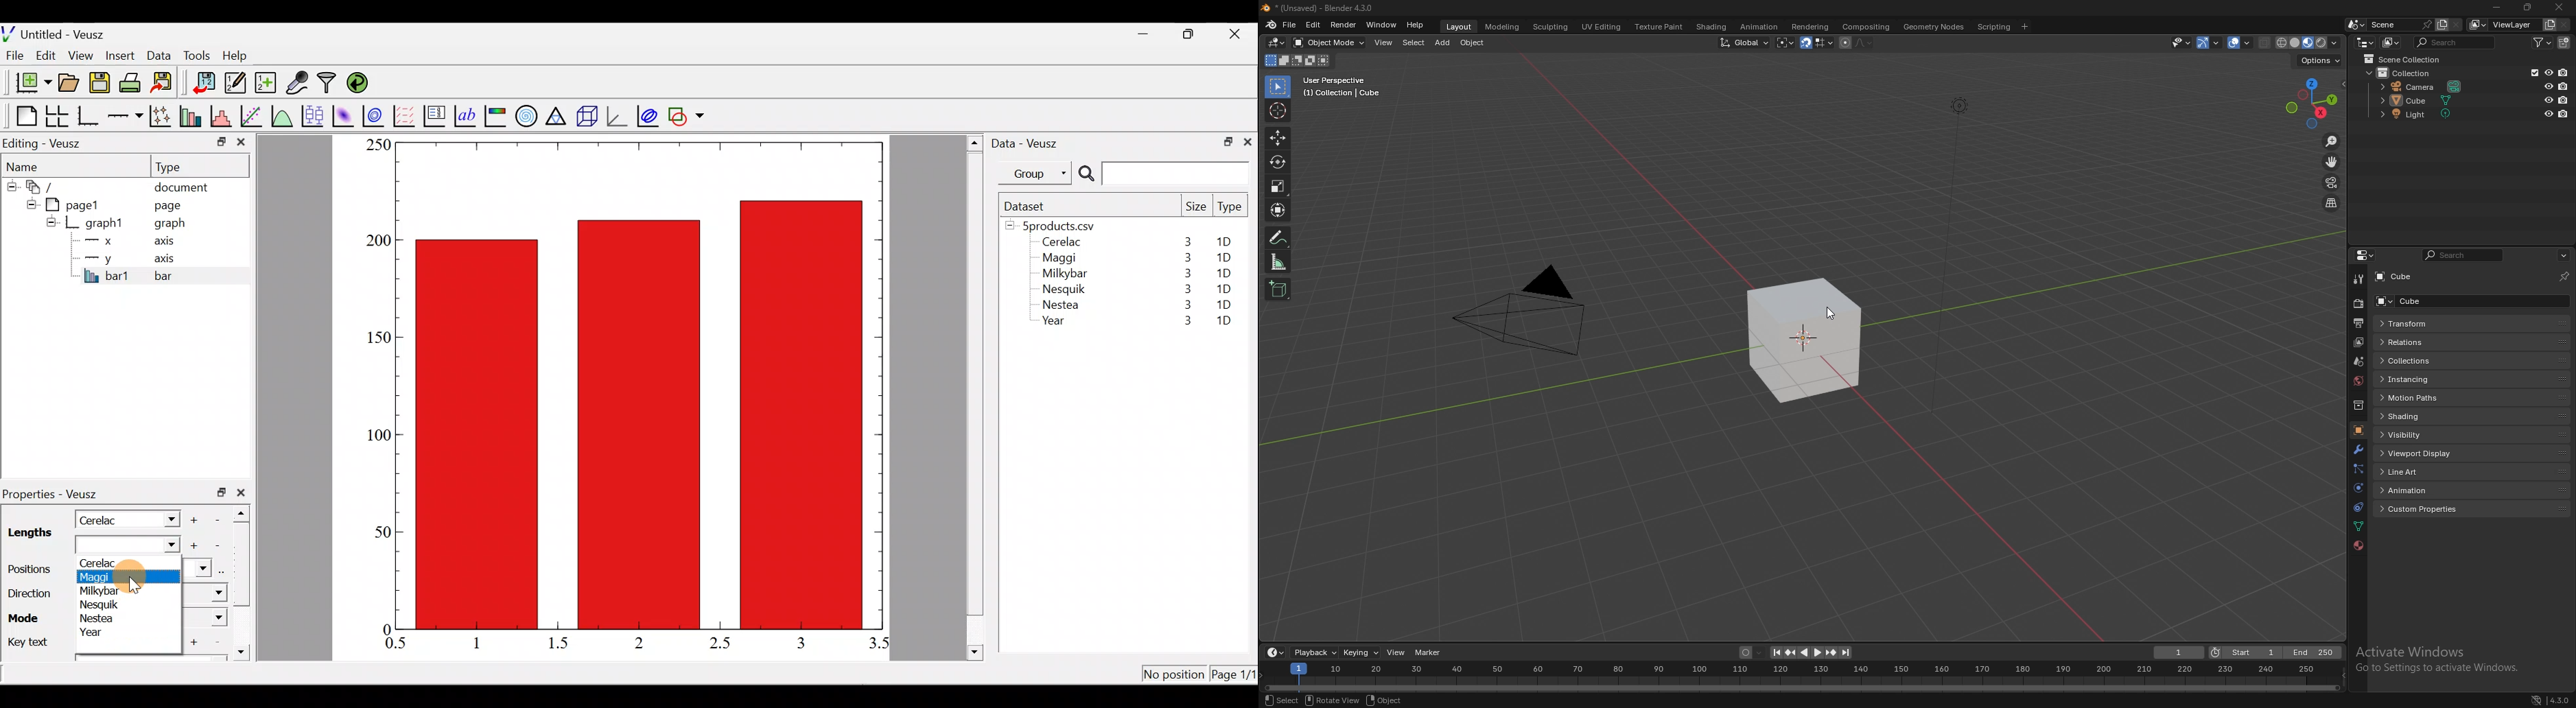 The width and height of the screenshot is (2576, 728). Describe the element at coordinates (345, 114) in the screenshot. I see `Plot a 2d dataset as an image` at that location.